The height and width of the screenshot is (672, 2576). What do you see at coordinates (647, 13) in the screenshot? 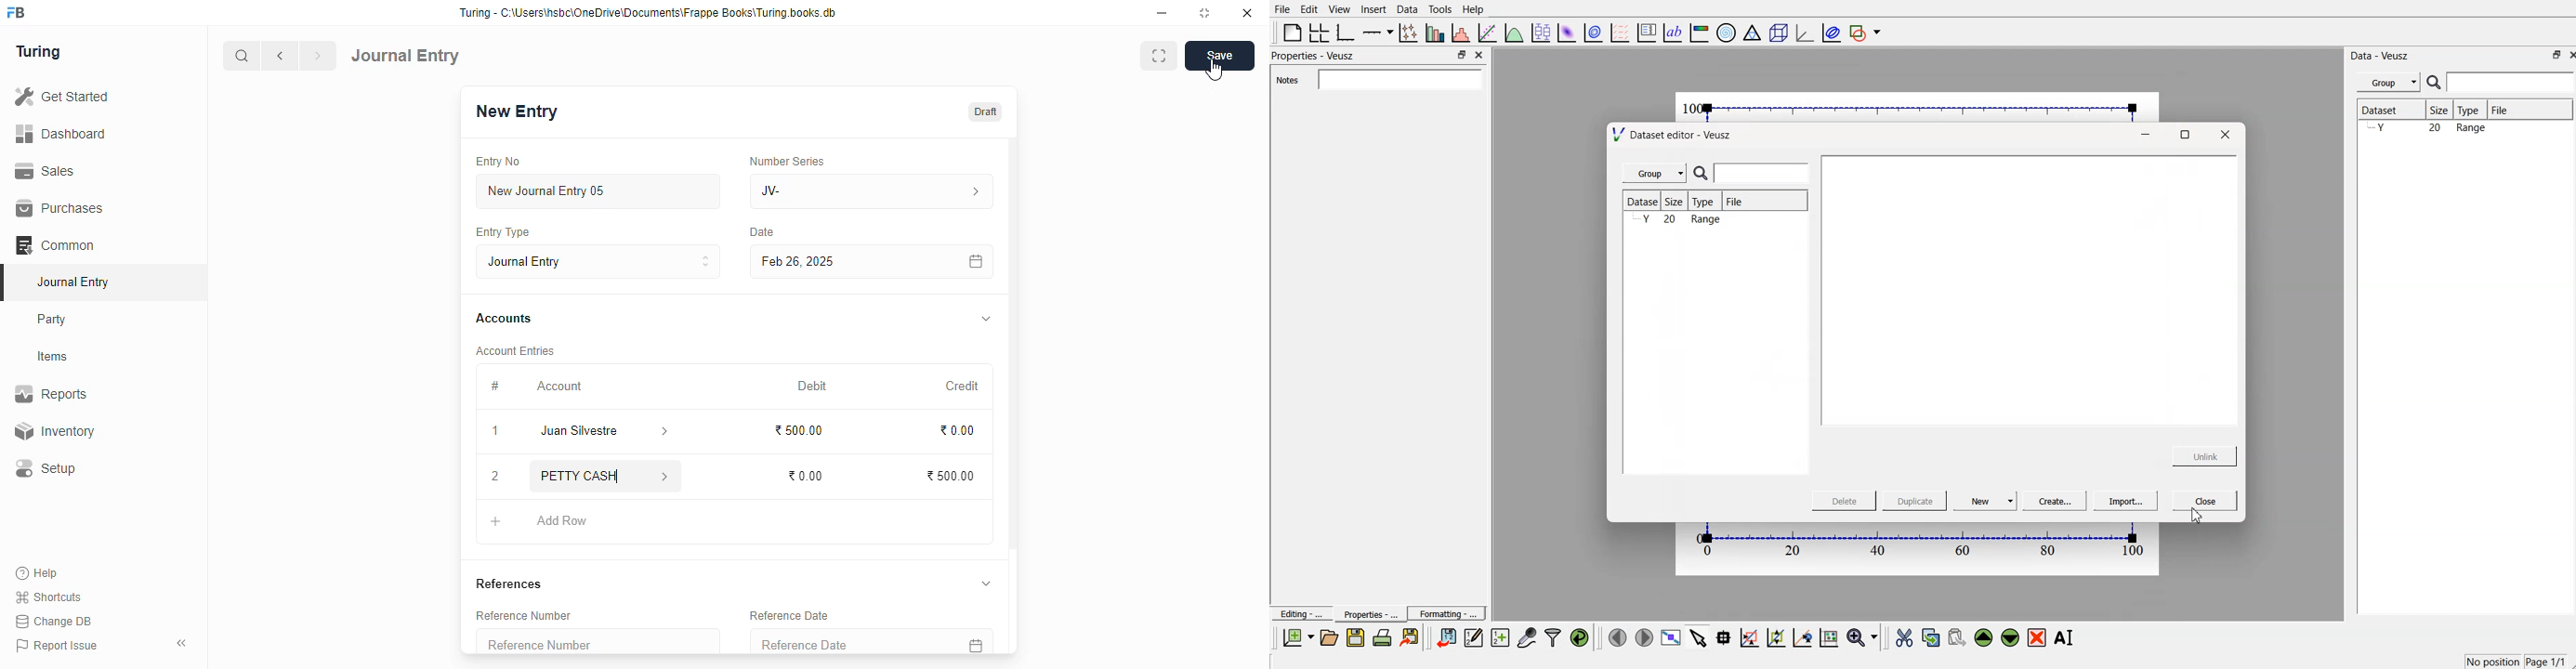
I see `Turing - C:\Users\hsbc\OneDrive\Documents\Frappe Books\Turing books.db` at bounding box center [647, 13].